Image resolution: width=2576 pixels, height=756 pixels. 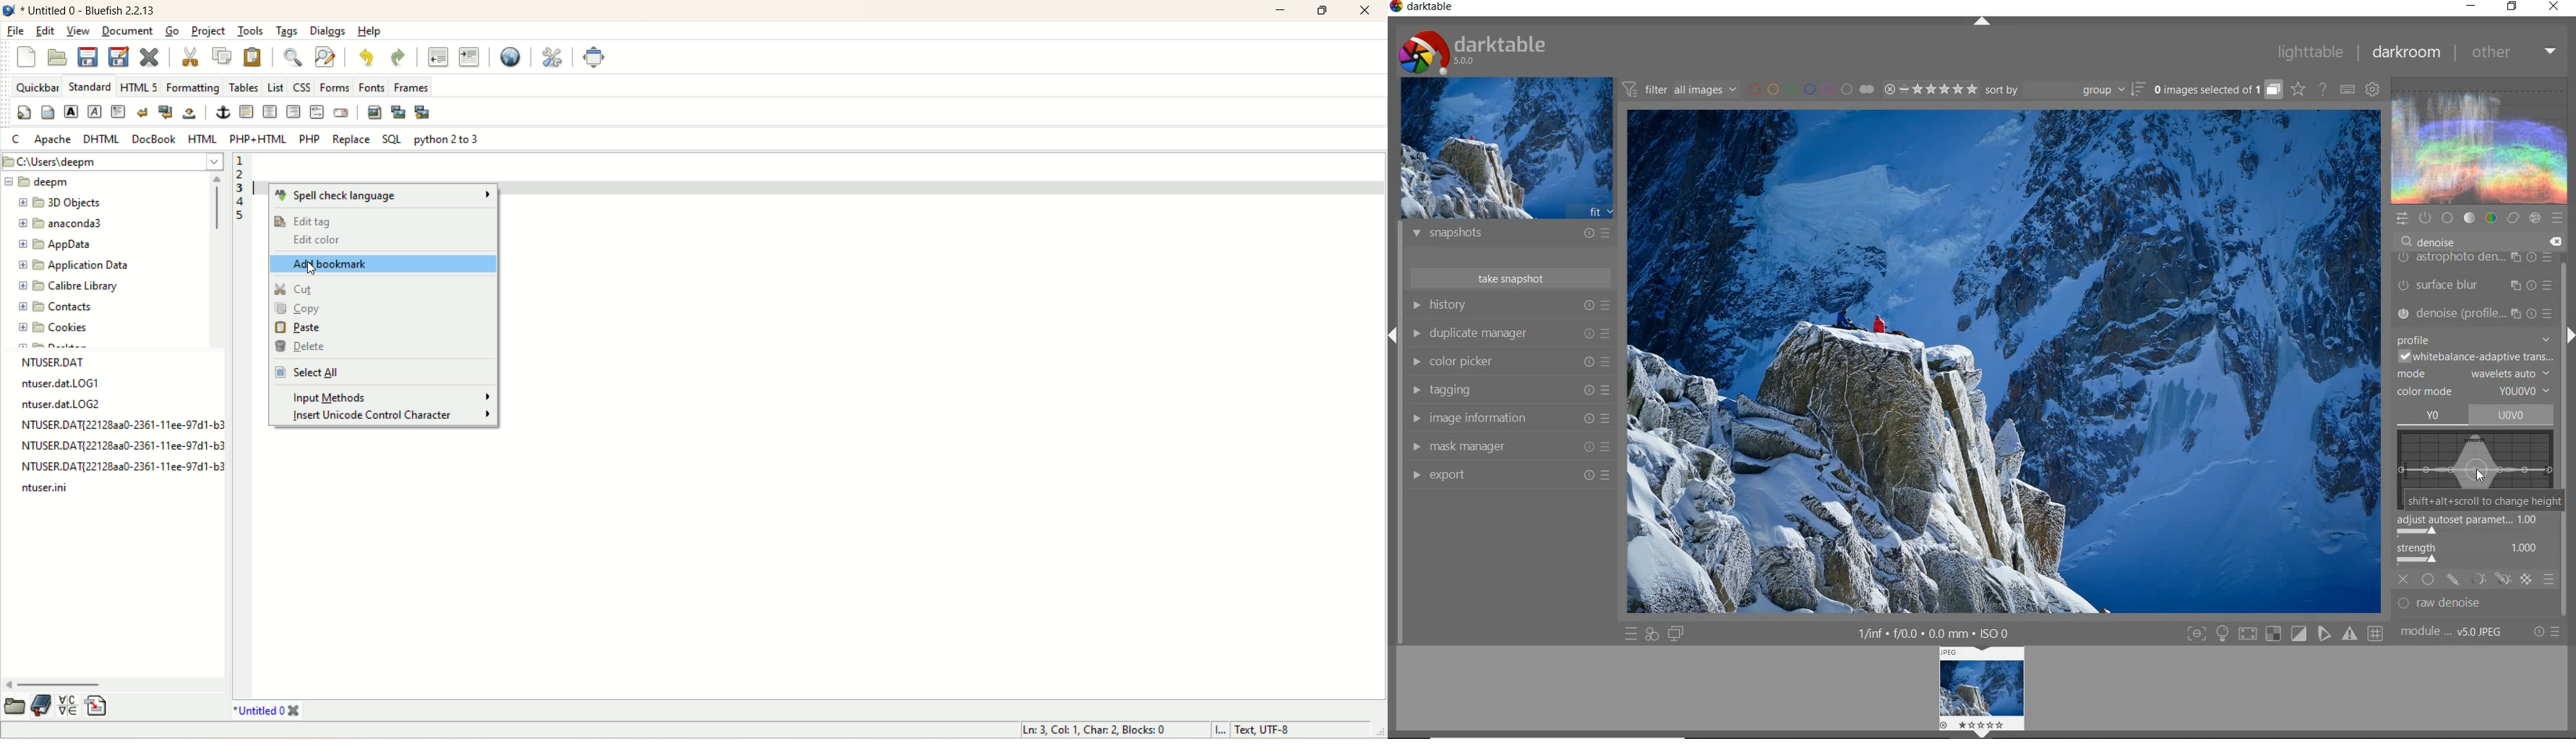 I want to click on take snapshot, so click(x=1513, y=277).